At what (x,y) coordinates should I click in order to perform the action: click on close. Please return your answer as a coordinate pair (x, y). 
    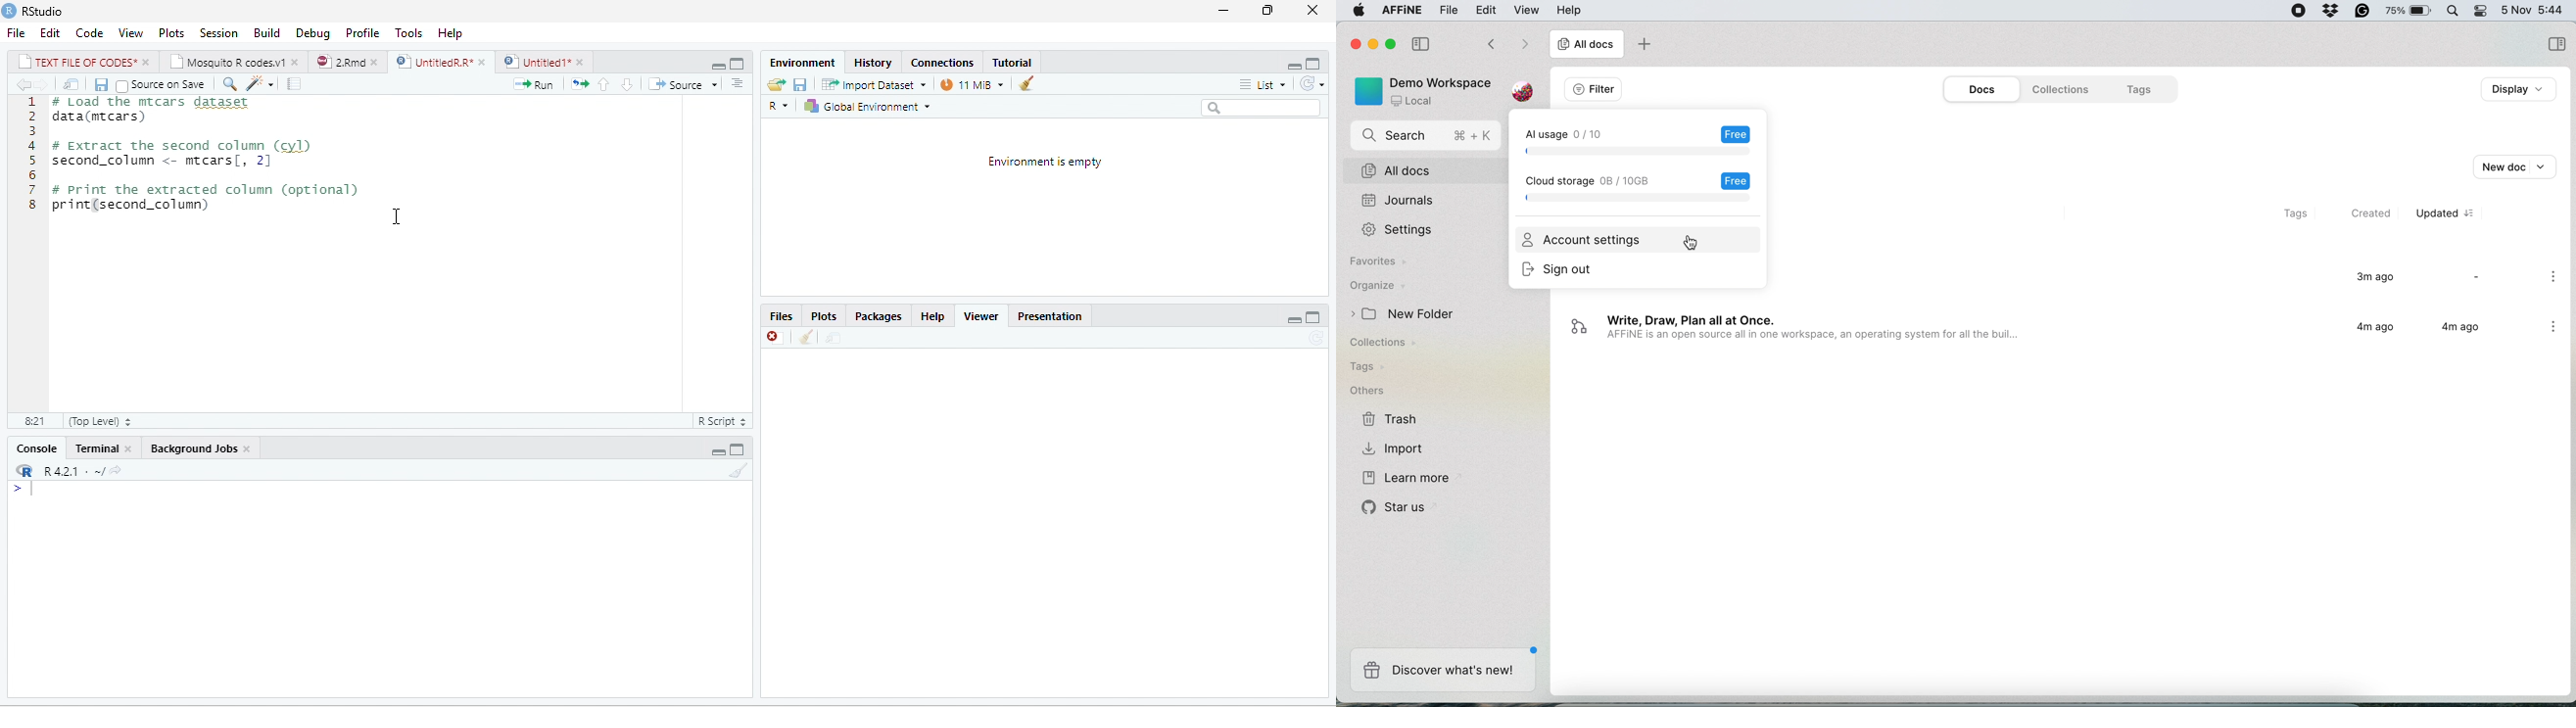
    Looking at the image, I should click on (774, 339).